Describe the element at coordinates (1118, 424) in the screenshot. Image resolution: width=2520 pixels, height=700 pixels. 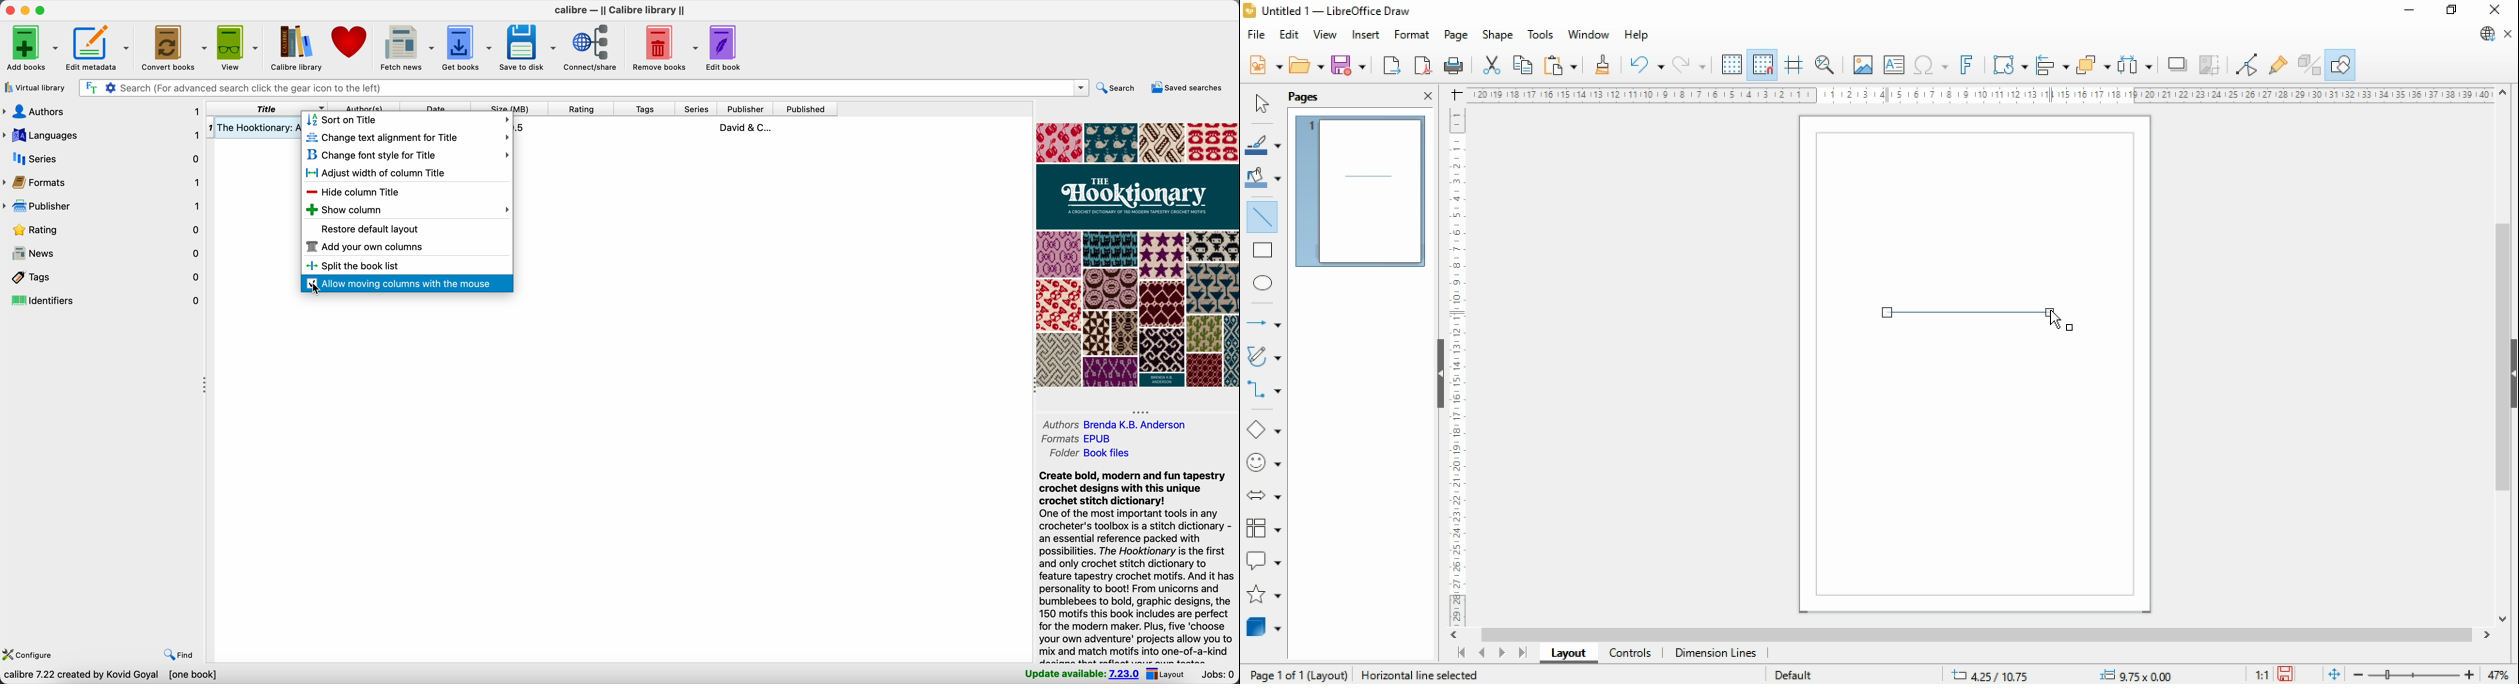
I see `authors` at that location.